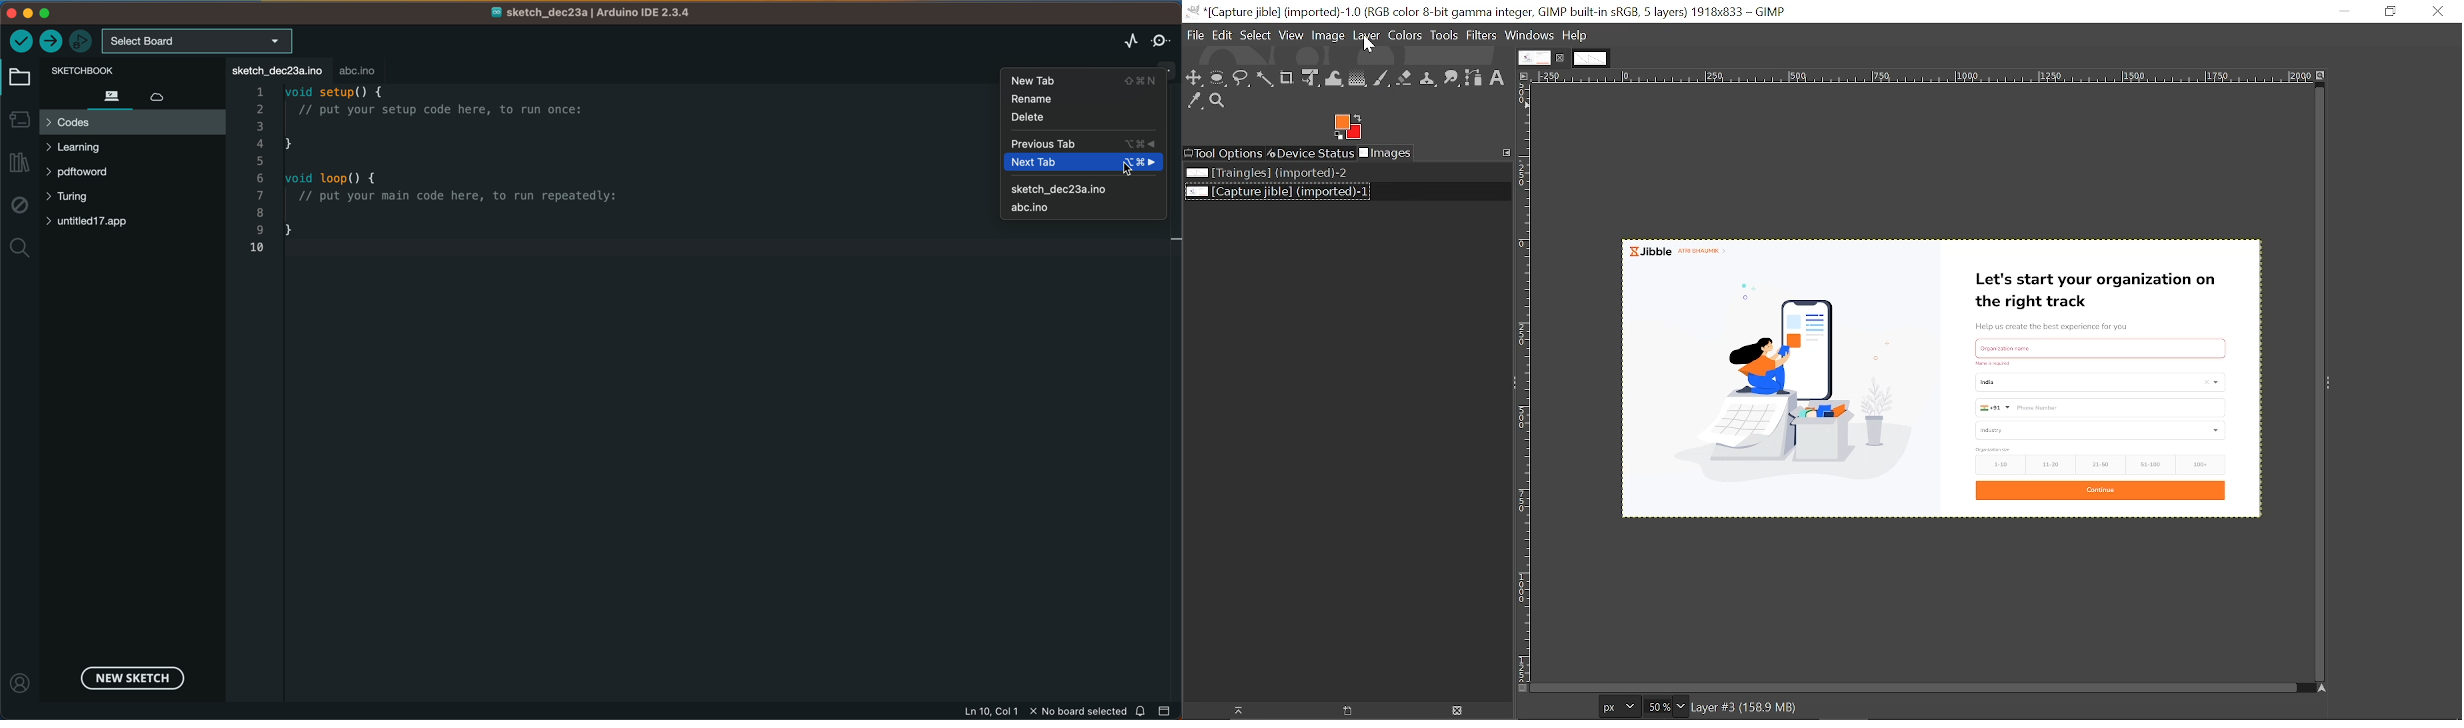 The height and width of the screenshot is (728, 2464). What do you see at coordinates (2319, 688) in the screenshot?
I see `Navigate this window` at bounding box center [2319, 688].